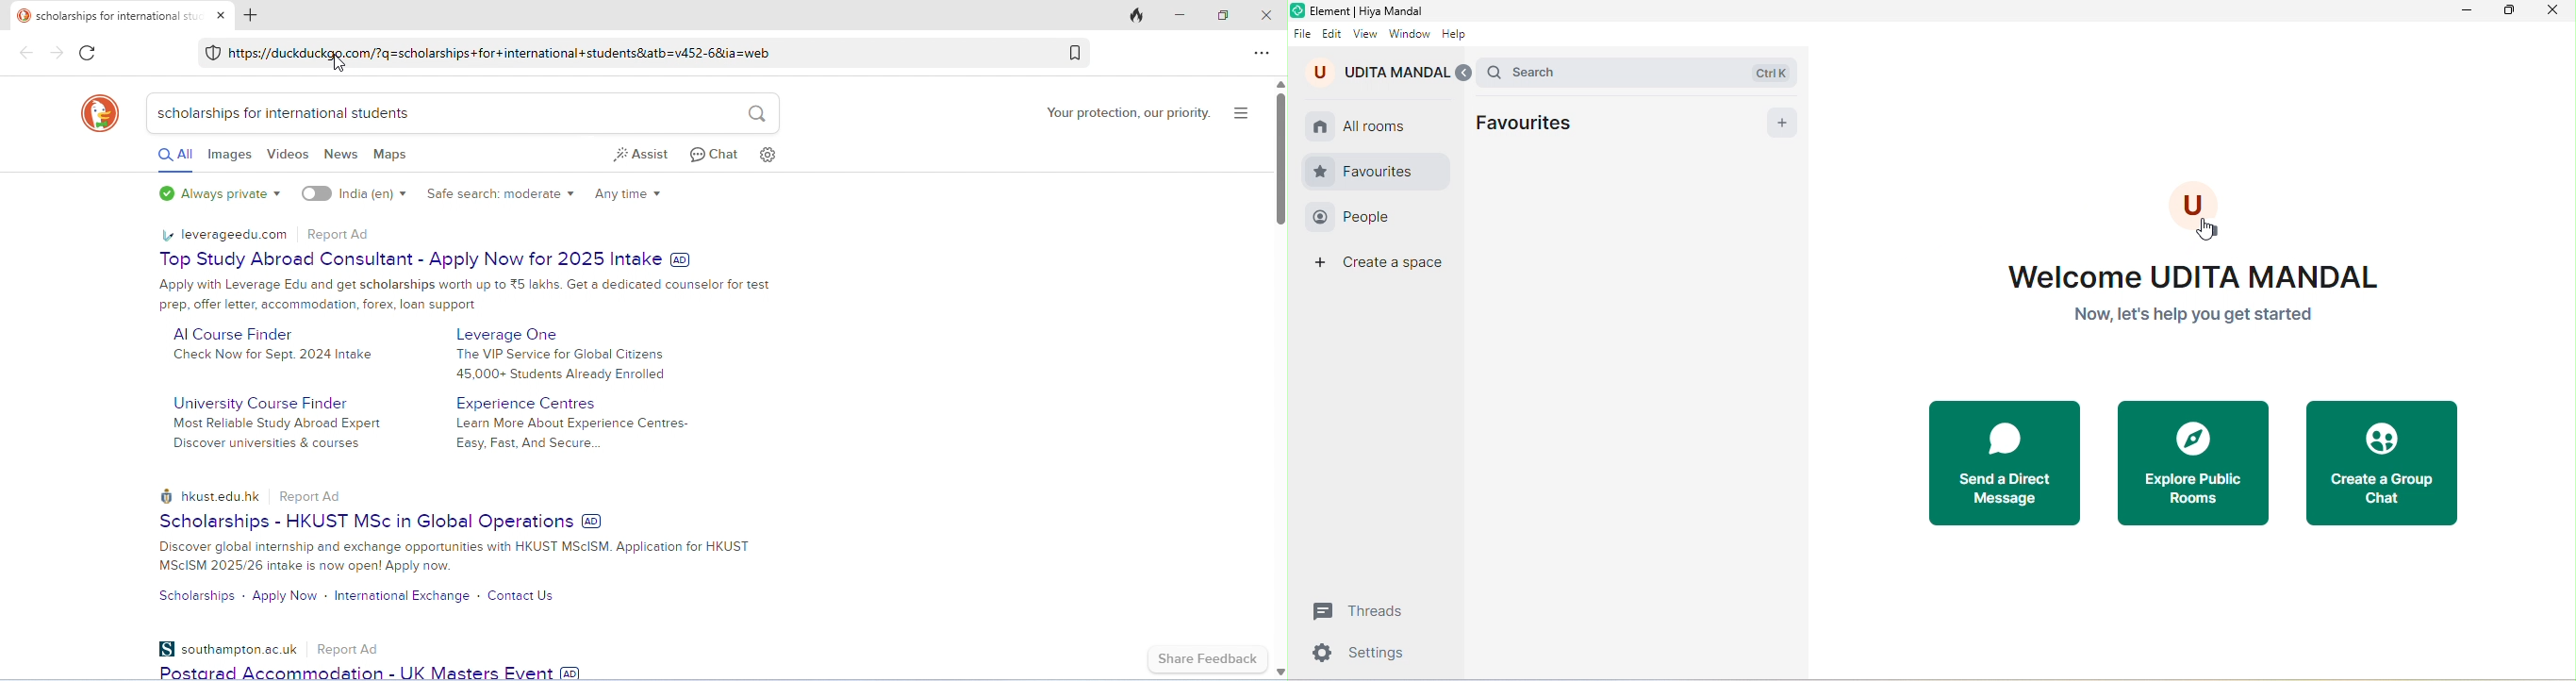 This screenshot has height=700, width=2576. Describe the element at coordinates (25, 54) in the screenshot. I see `` at that location.